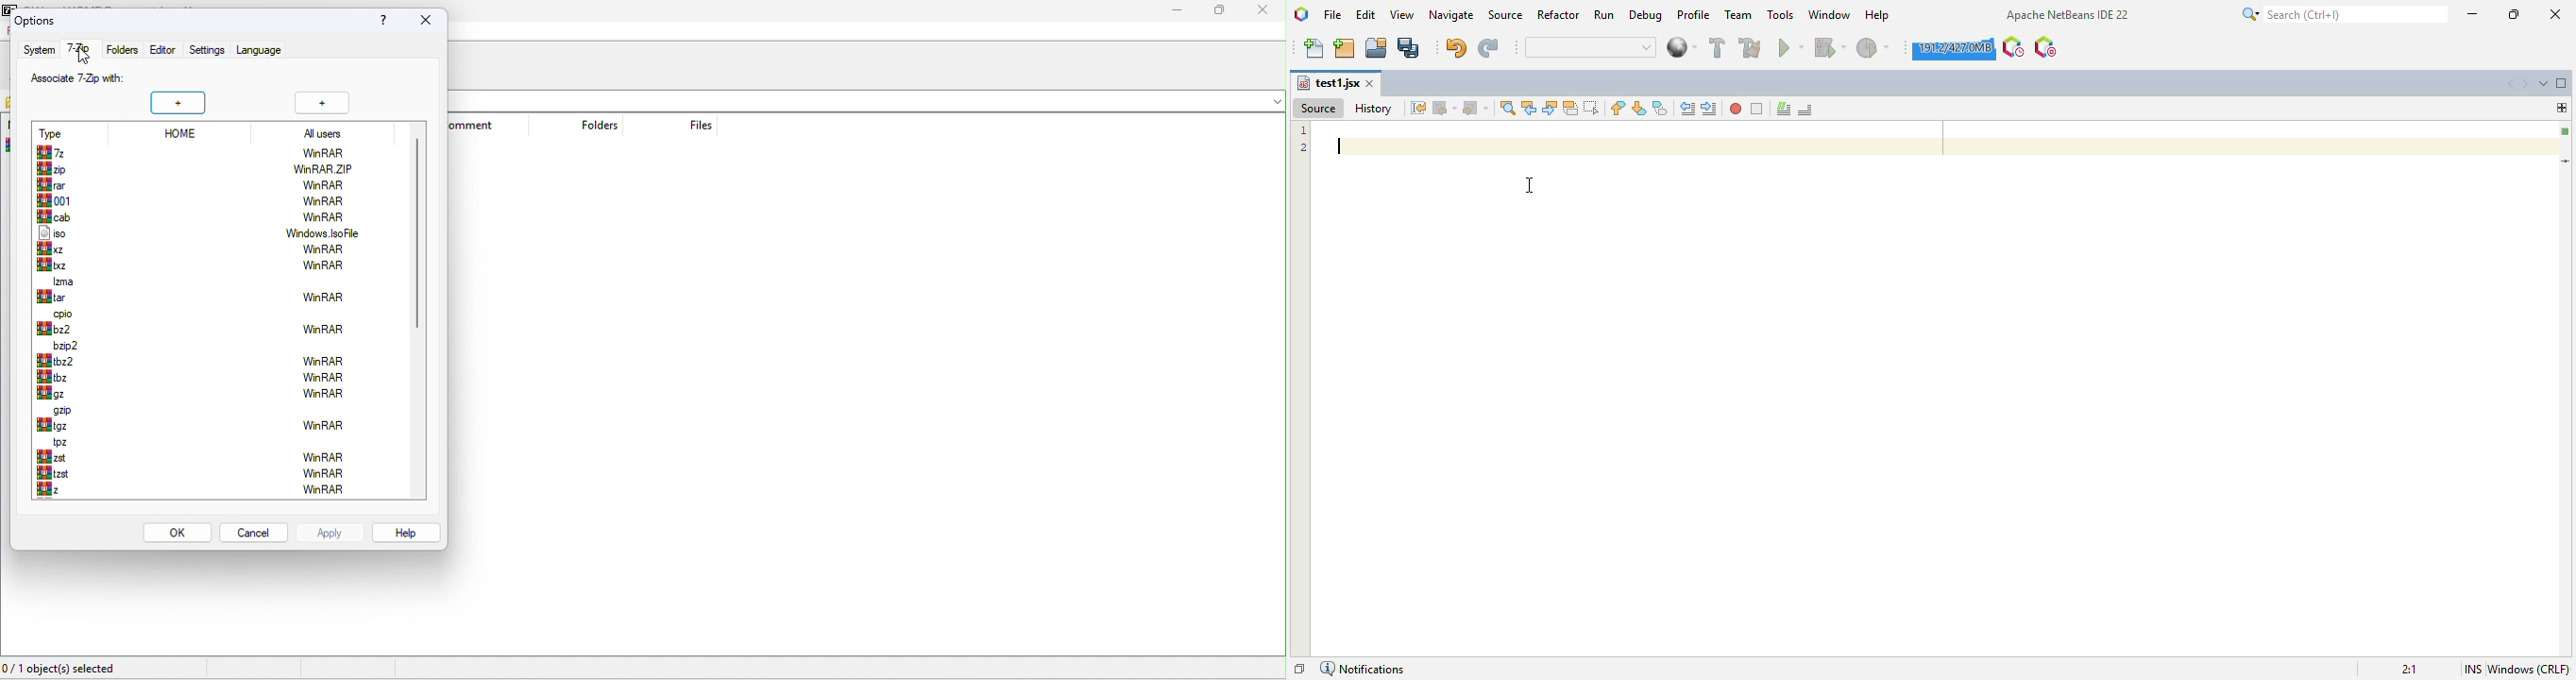 This screenshot has height=700, width=2576. What do you see at coordinates (2068, 14) in the screenshot?
I see `apache NetBeans IDE 22` at bounding box center [2068, 14].